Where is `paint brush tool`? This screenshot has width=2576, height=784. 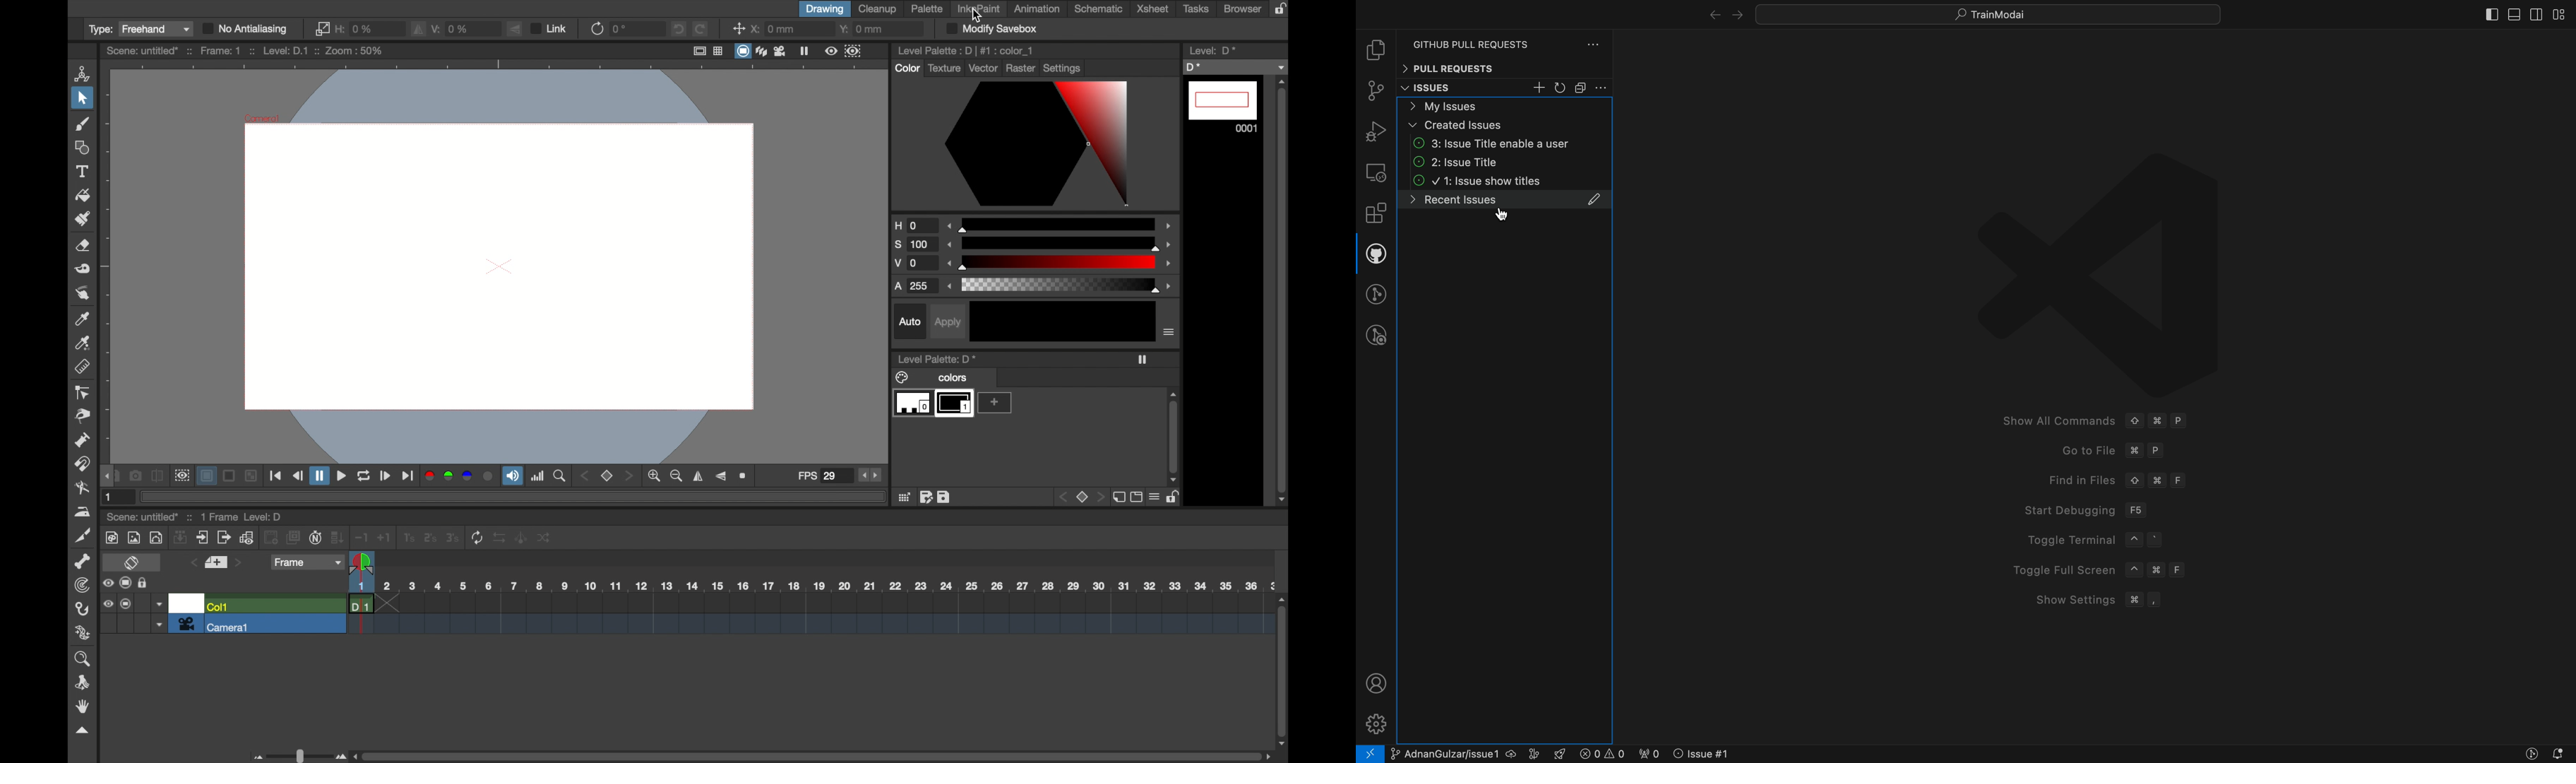
paint brush tool is located at coordinates (80, 124).